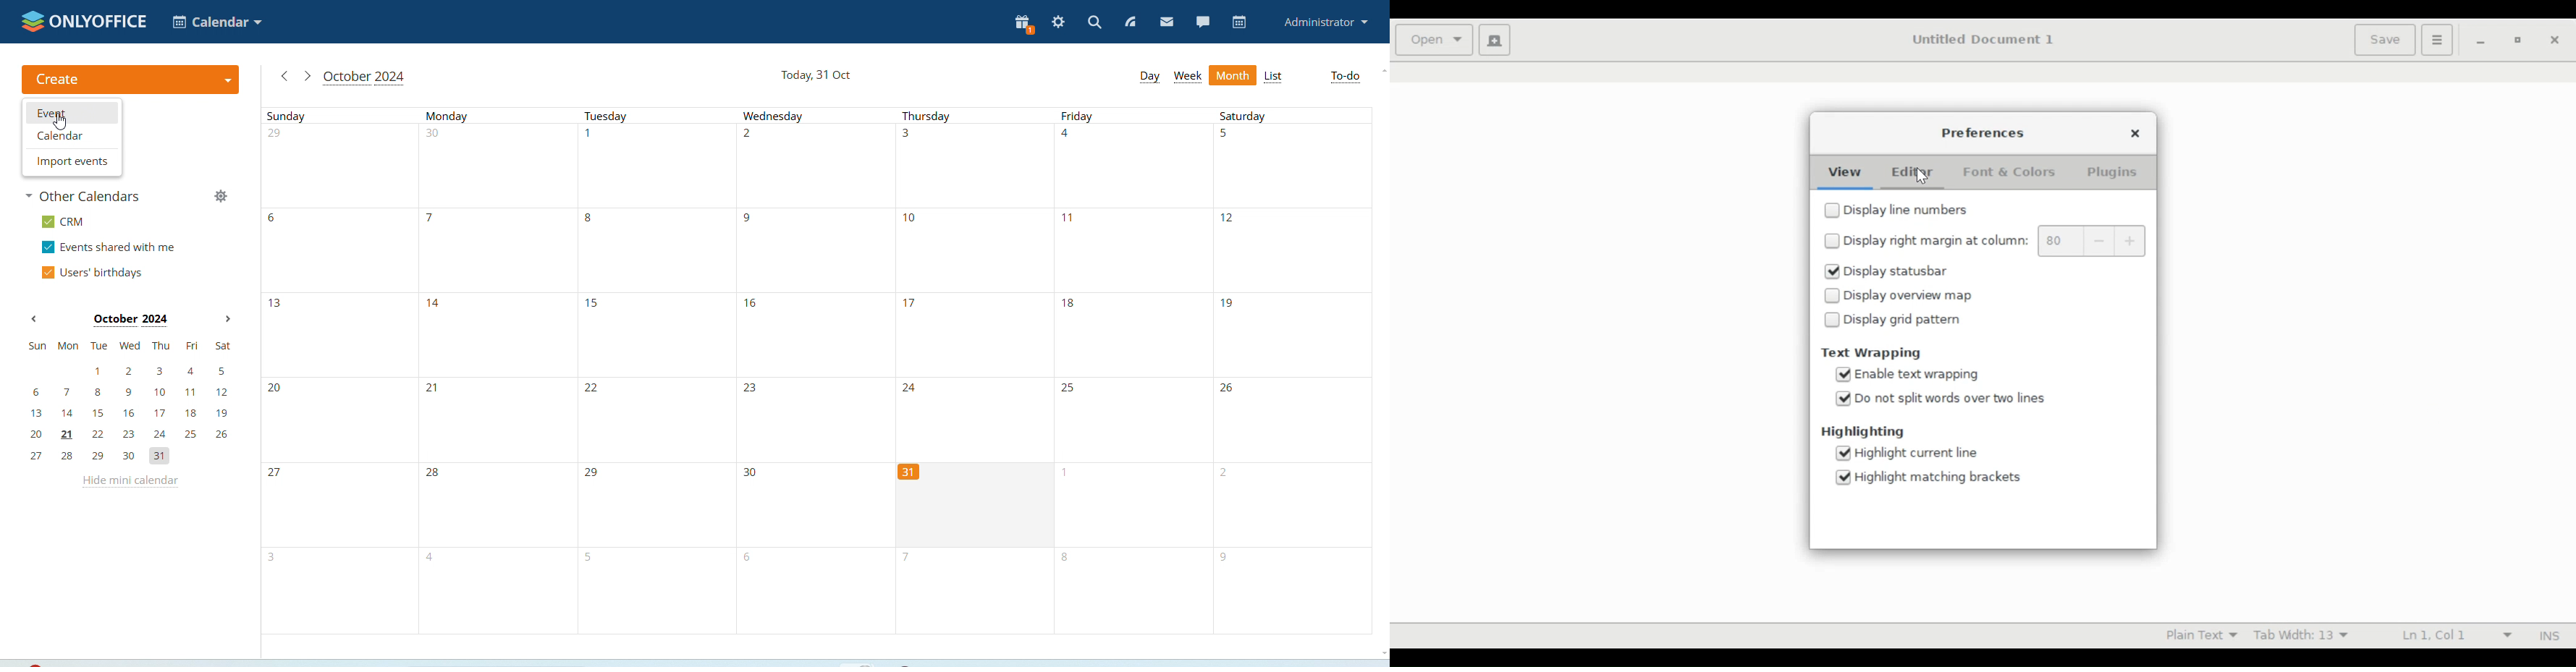 The image size is (2576, 672). What do you see at coordinates (2553, 39) in the screenshot?
I see `close` at bounding box center [2553, 39].